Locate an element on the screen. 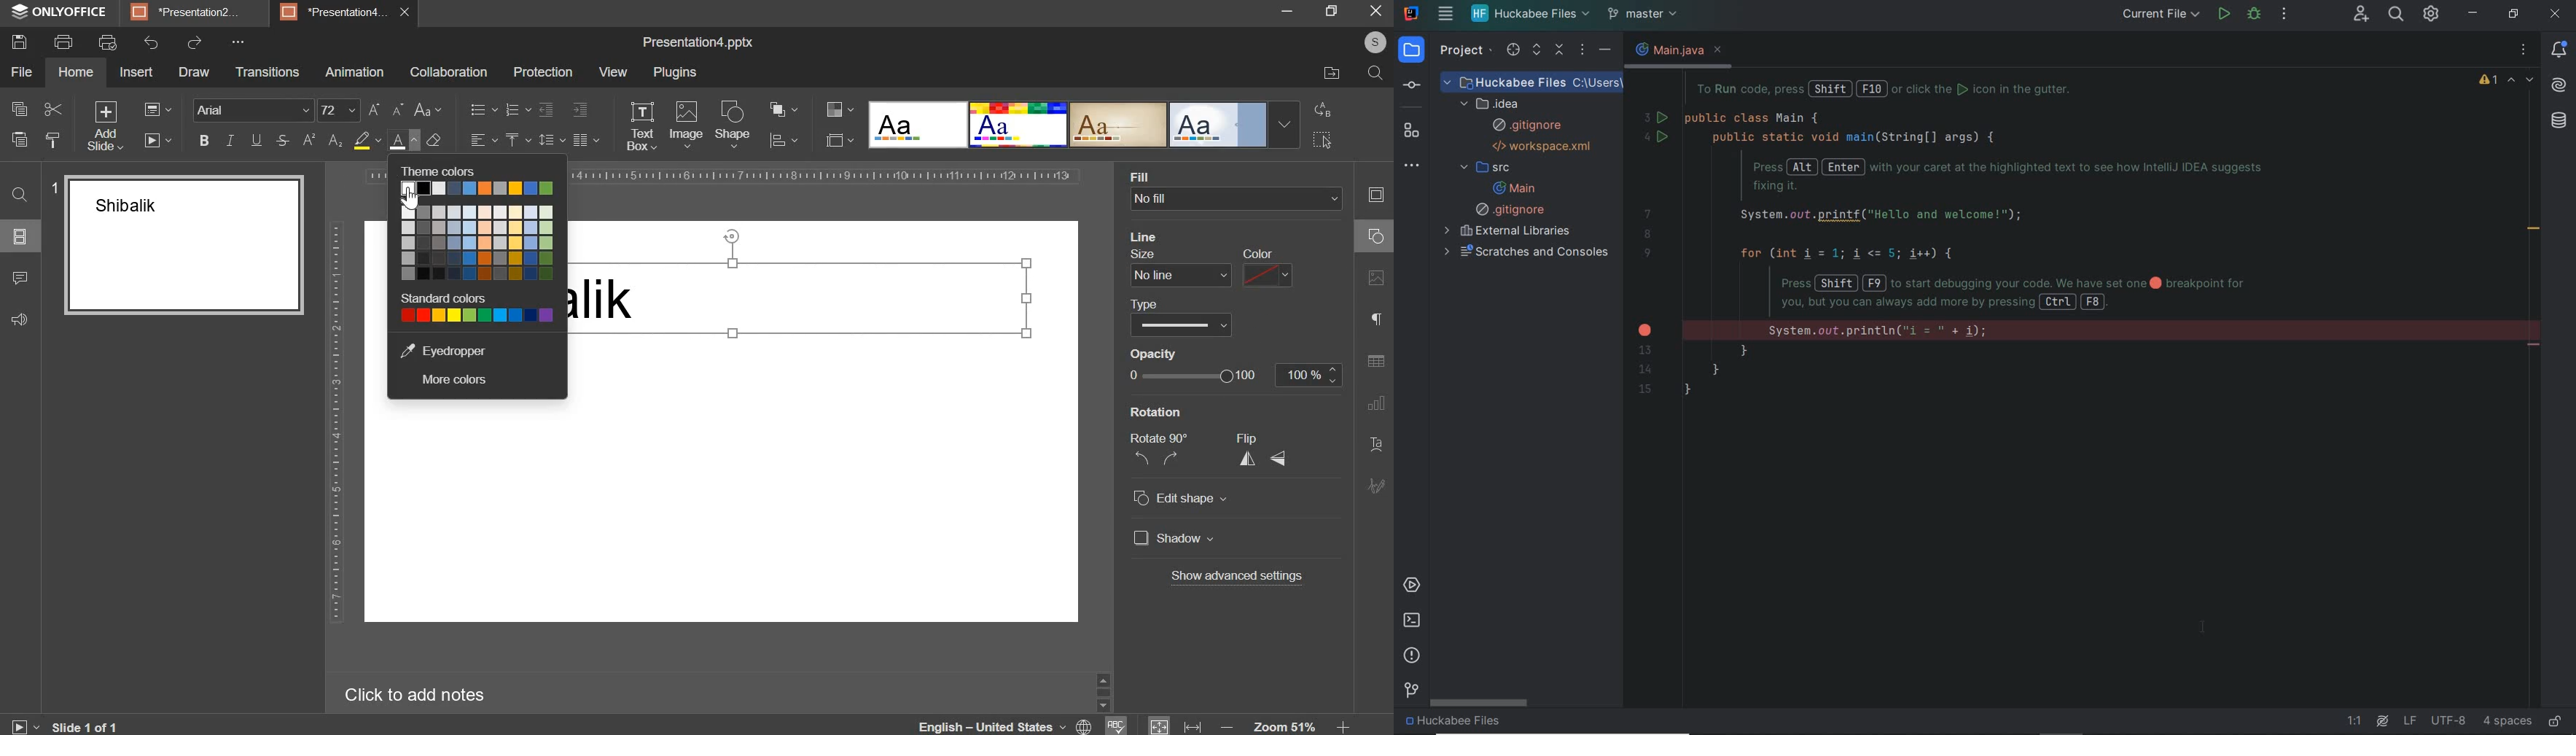 Image resolution: width=2576 pixels, height=756 pixels. Cursor is located at coordinates (413, 198).